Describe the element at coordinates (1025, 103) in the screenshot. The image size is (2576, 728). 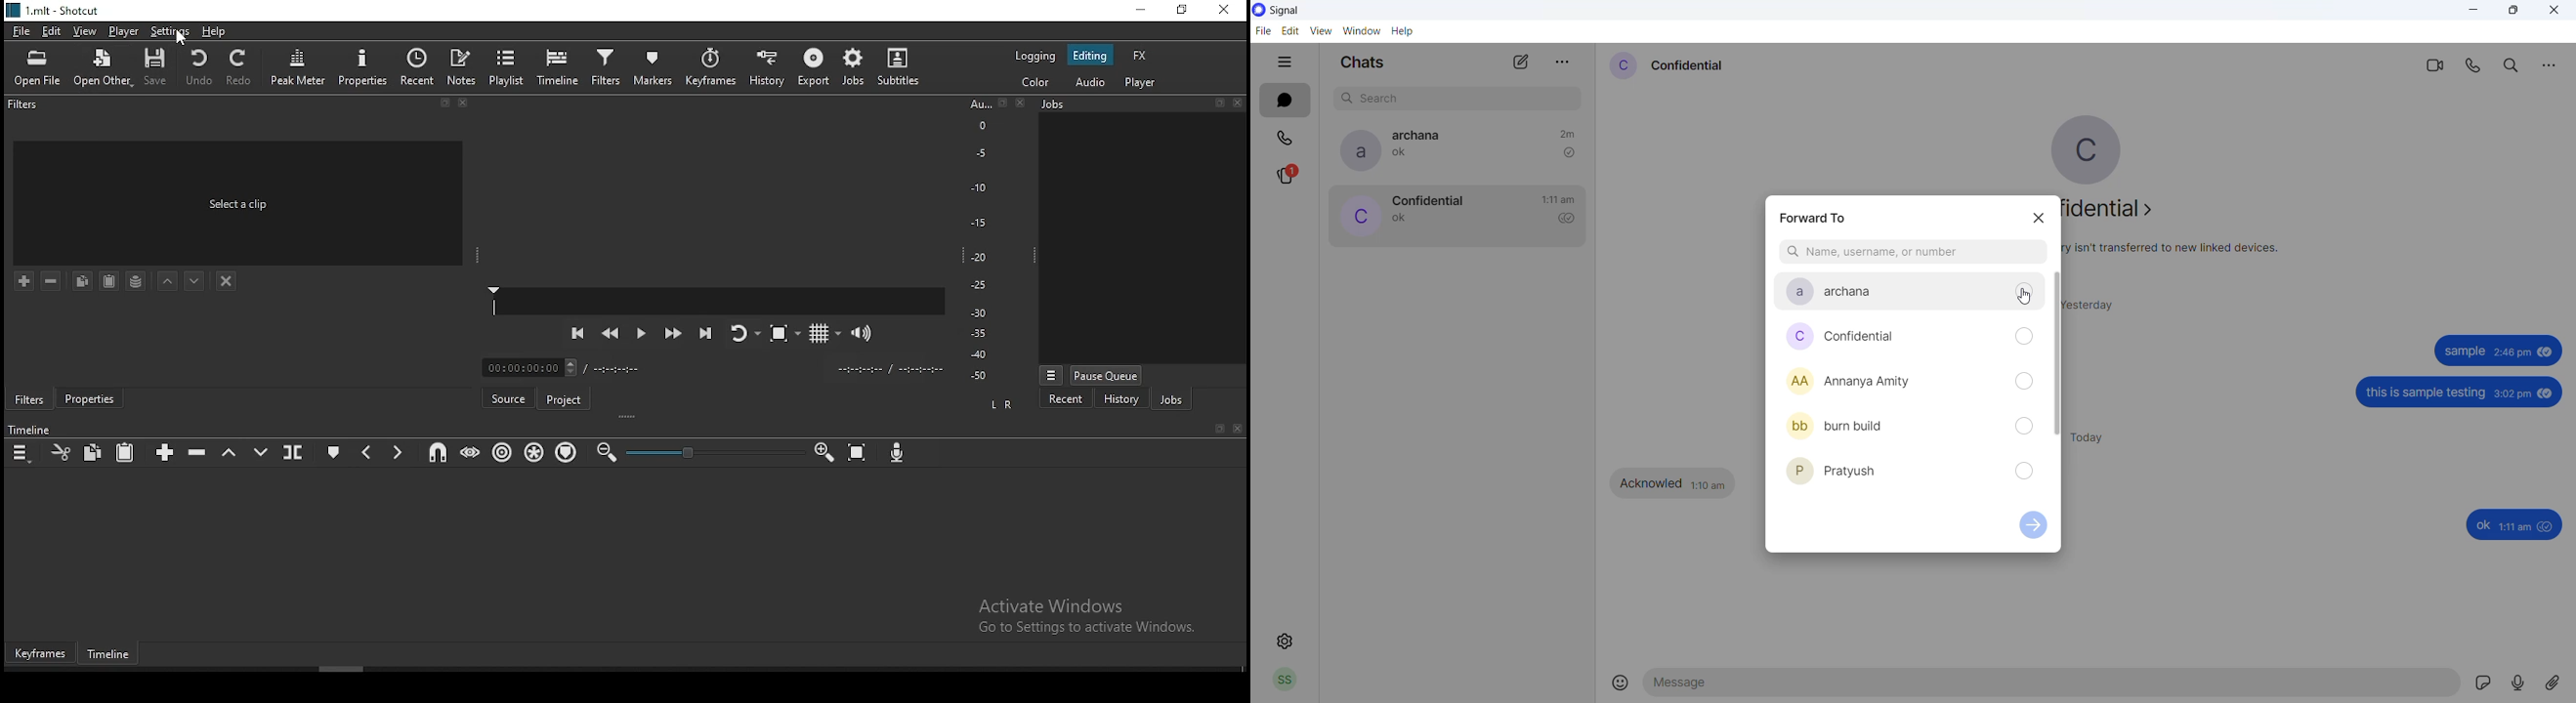
I see `close` at that location.